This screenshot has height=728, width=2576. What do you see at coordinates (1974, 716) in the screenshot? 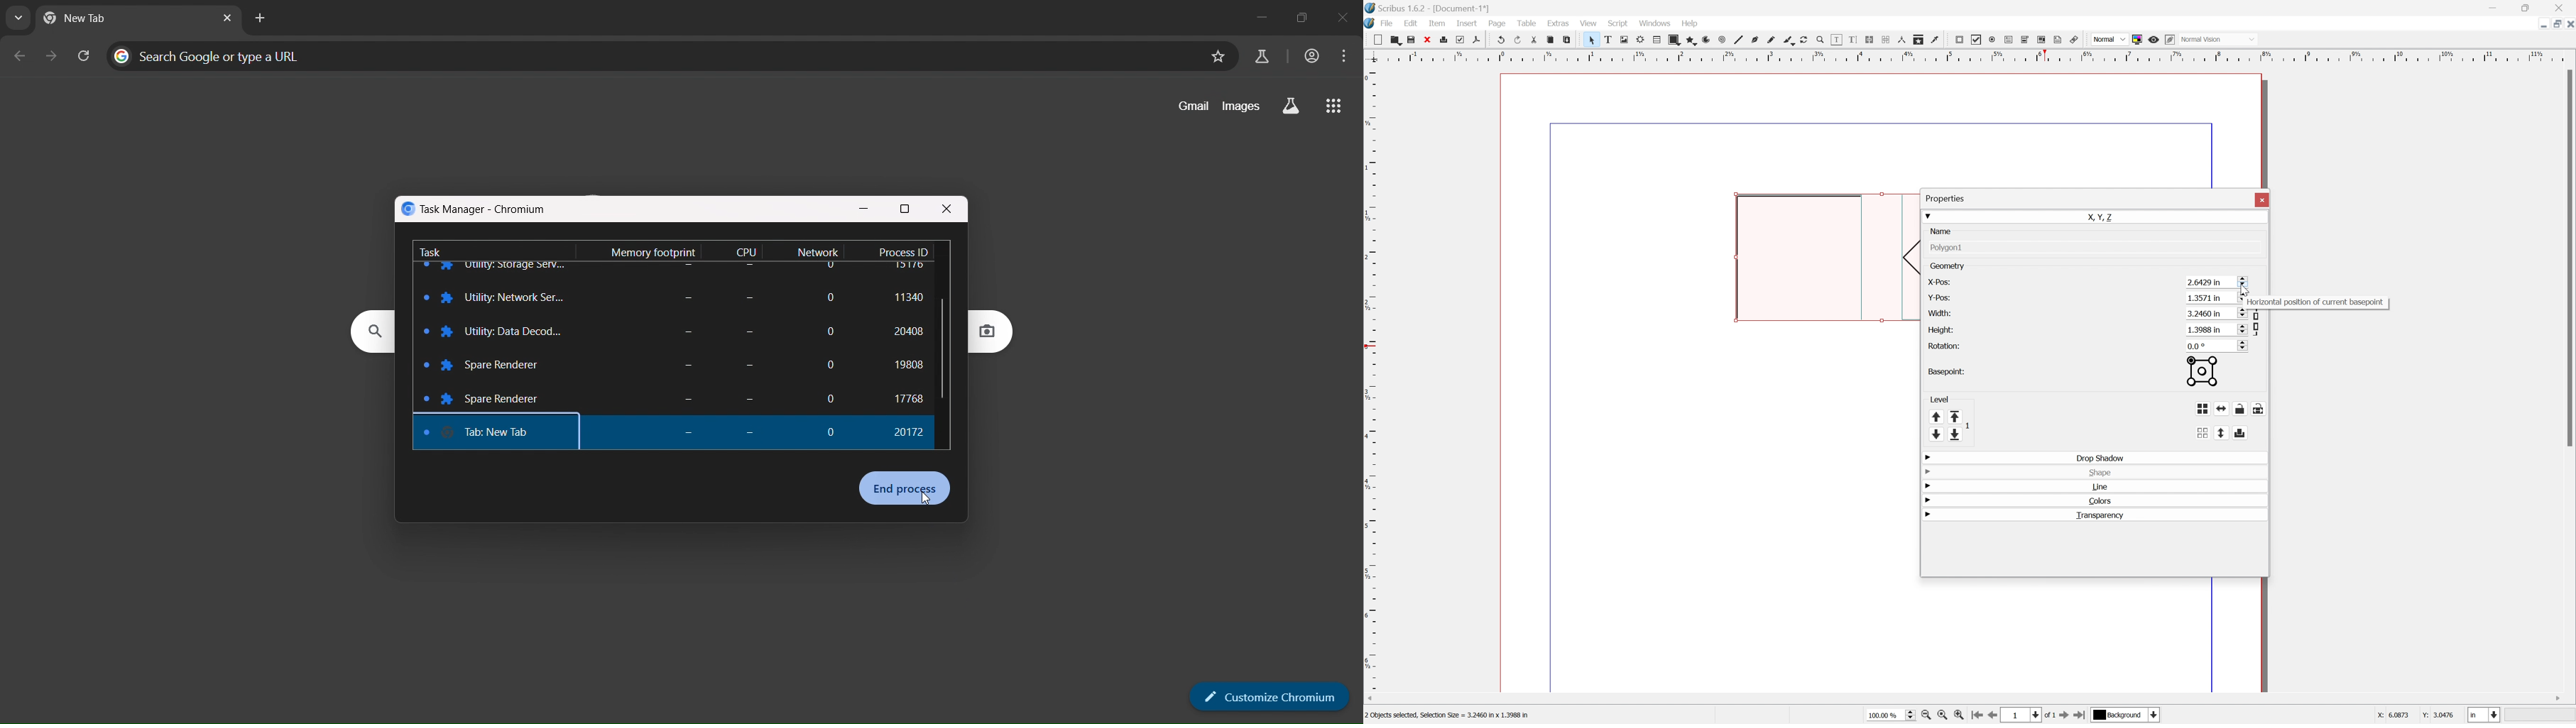
I see `Go to first page` at bounding box center [1974, 716].